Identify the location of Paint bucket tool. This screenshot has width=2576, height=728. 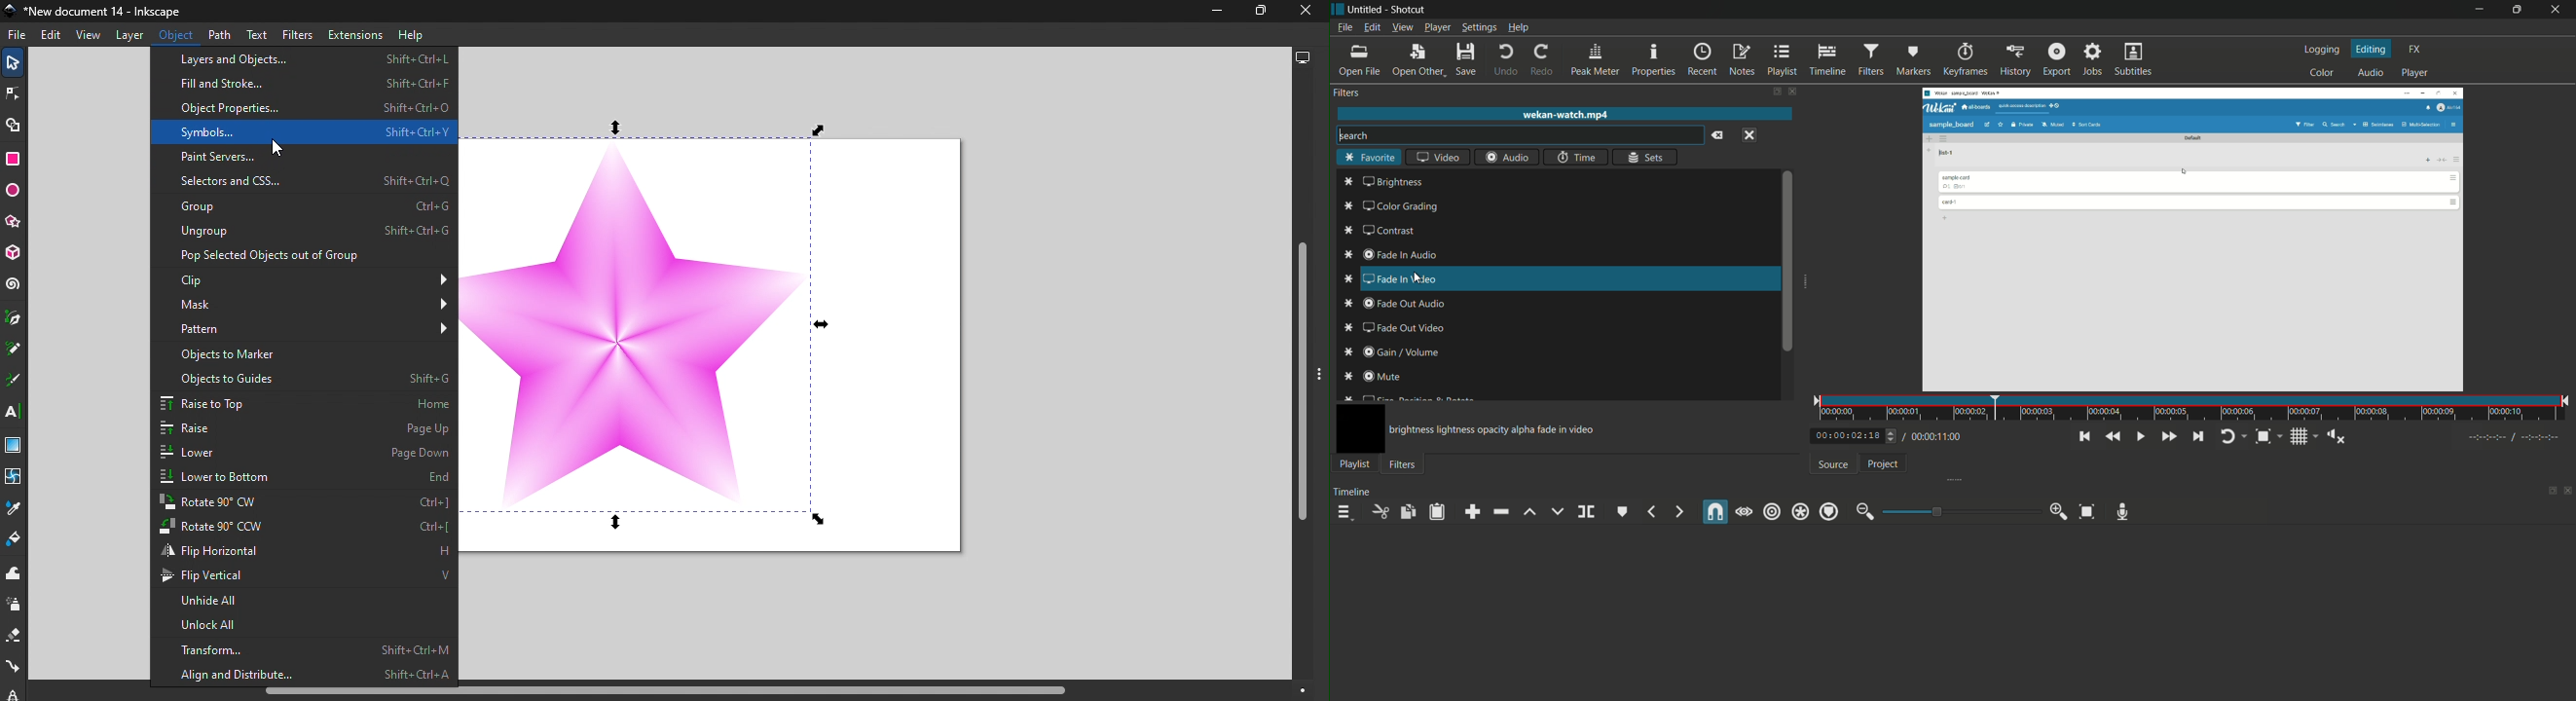
(18, 536).